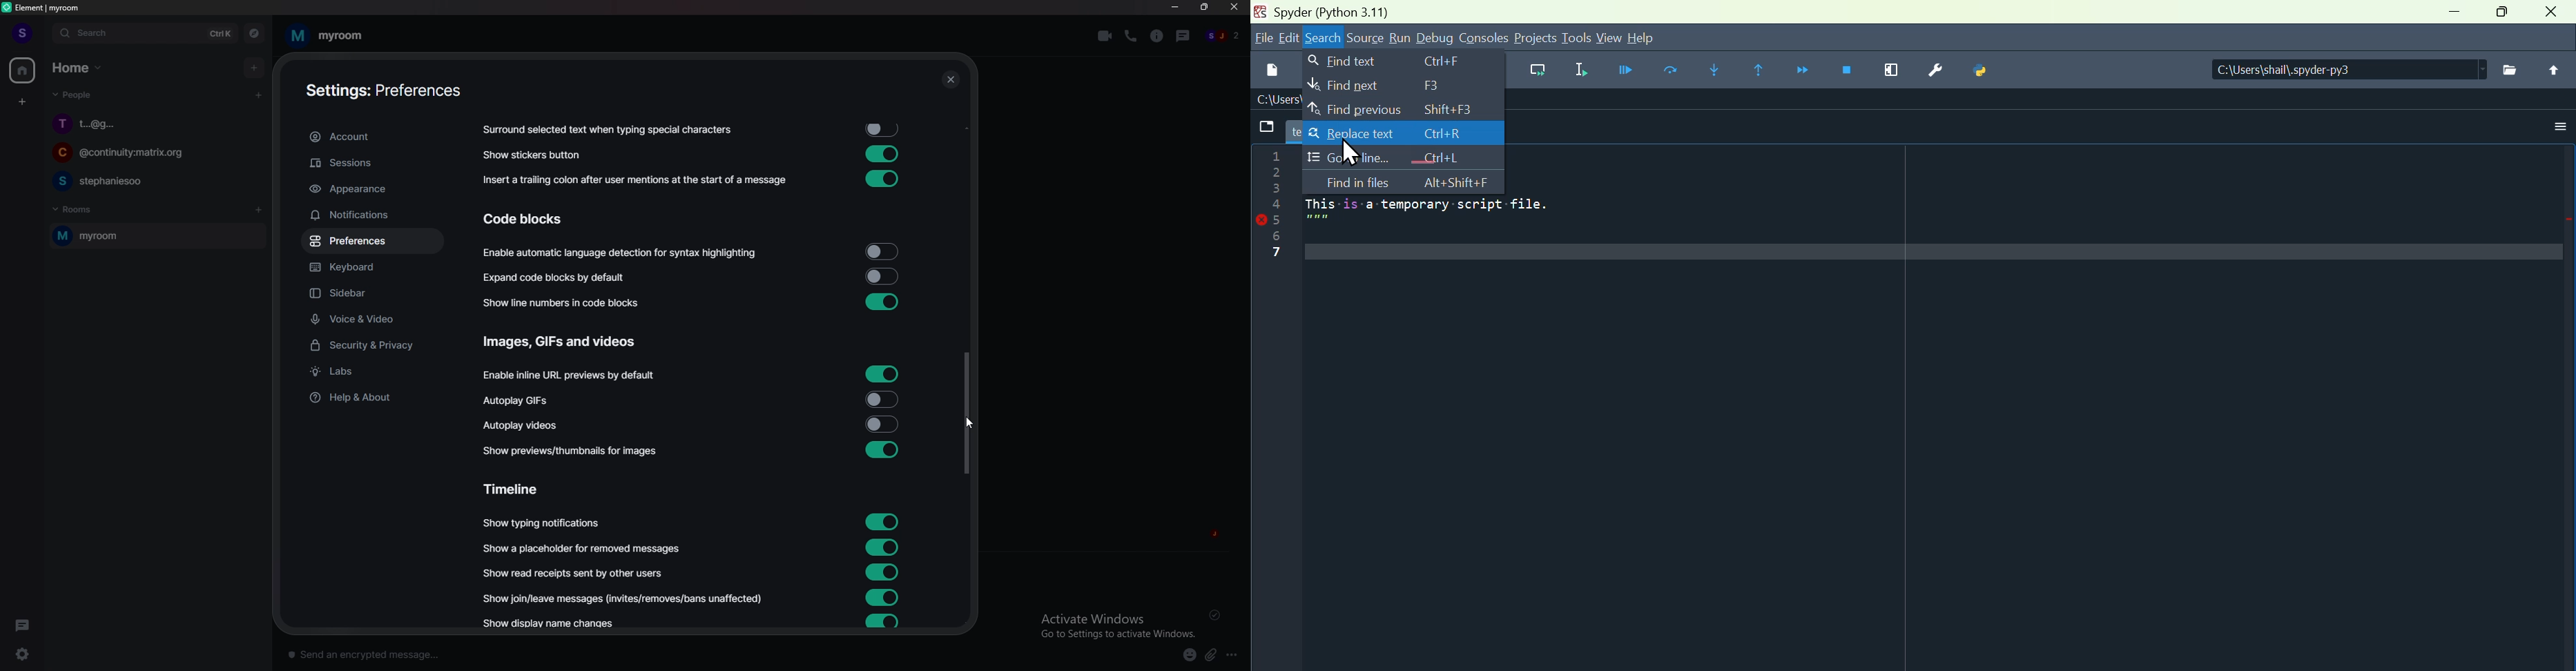  What do you see at coordinates (1263, 39) in the screenshot?
I see `file` at bounding box center [1263, 39].